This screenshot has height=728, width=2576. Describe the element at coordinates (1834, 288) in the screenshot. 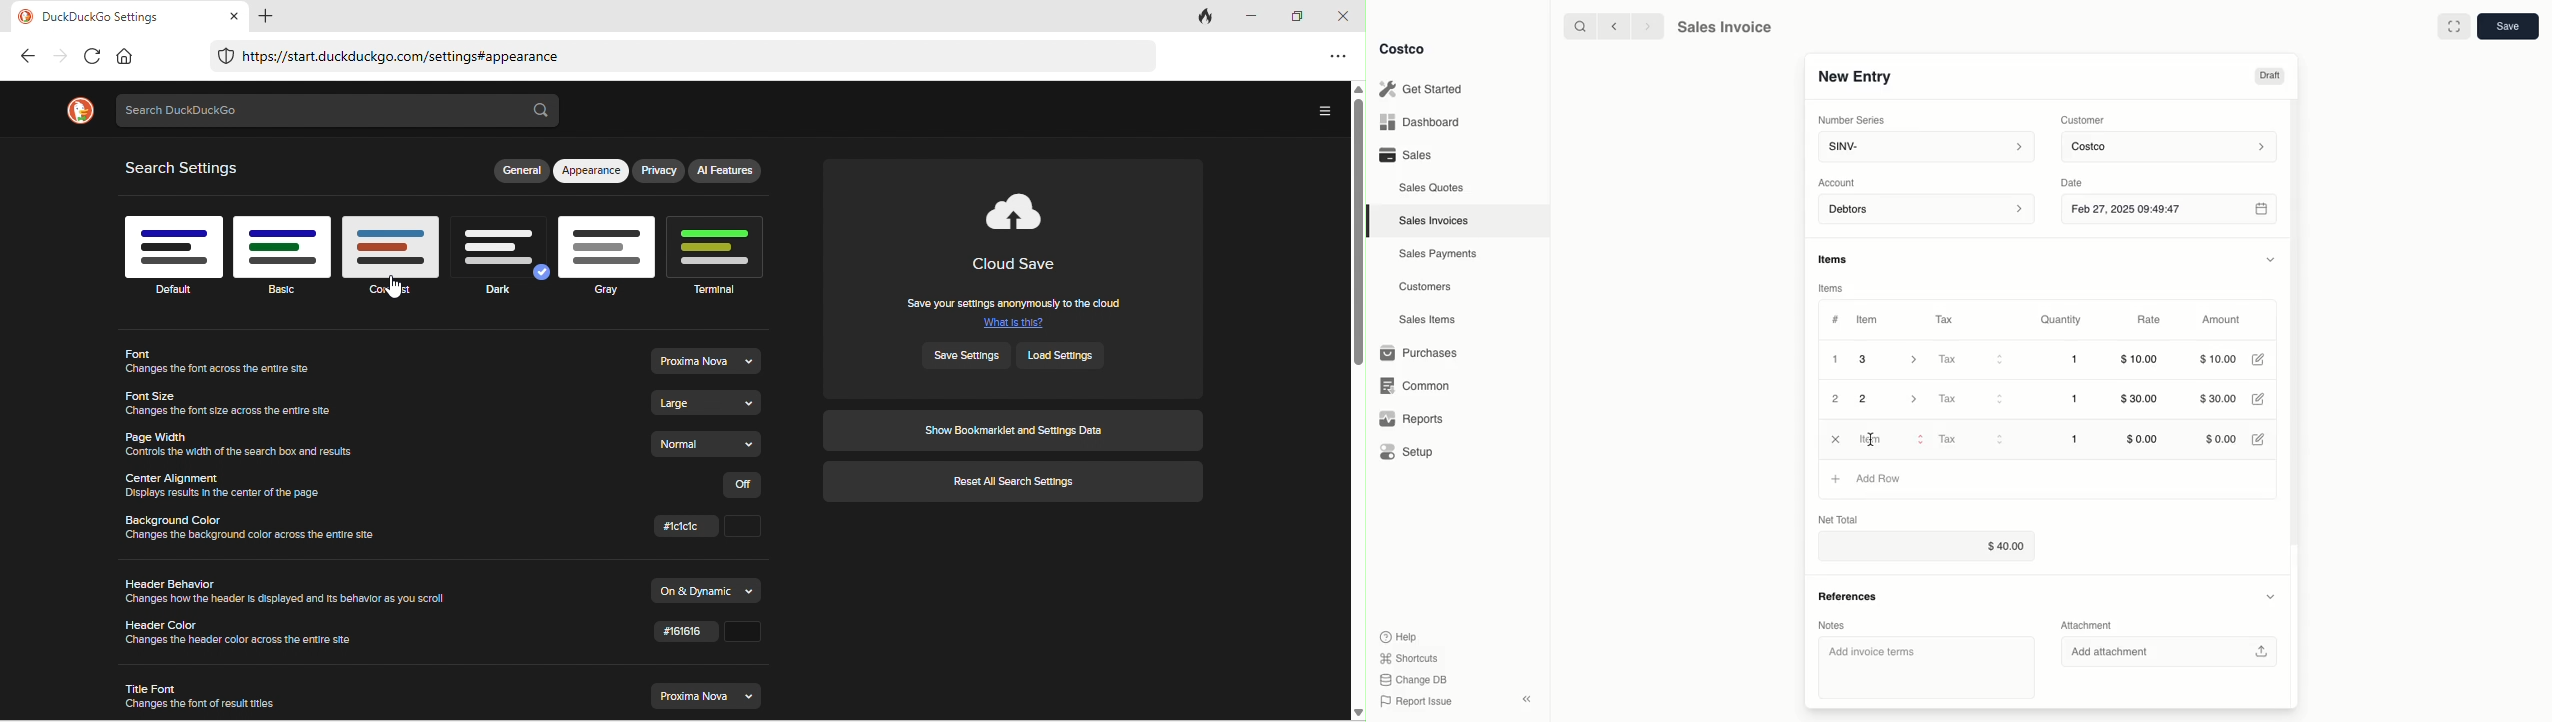

I see `Items` at that location.